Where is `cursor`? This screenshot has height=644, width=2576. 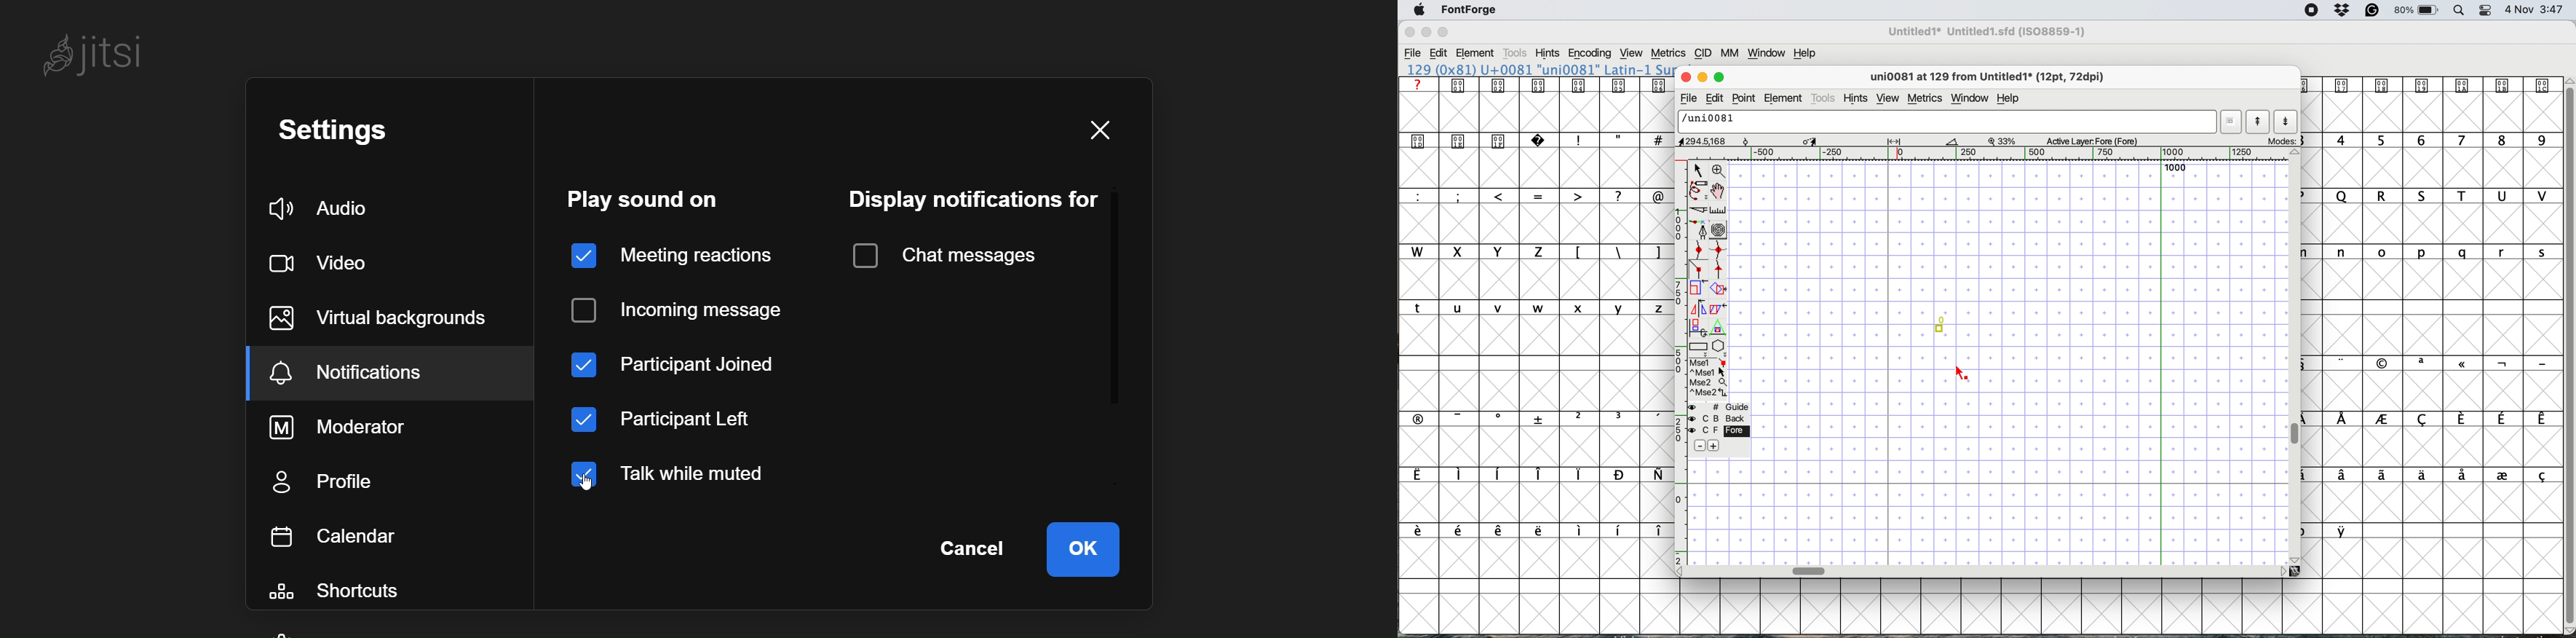
cursor is located at coordinates (1965, 375).